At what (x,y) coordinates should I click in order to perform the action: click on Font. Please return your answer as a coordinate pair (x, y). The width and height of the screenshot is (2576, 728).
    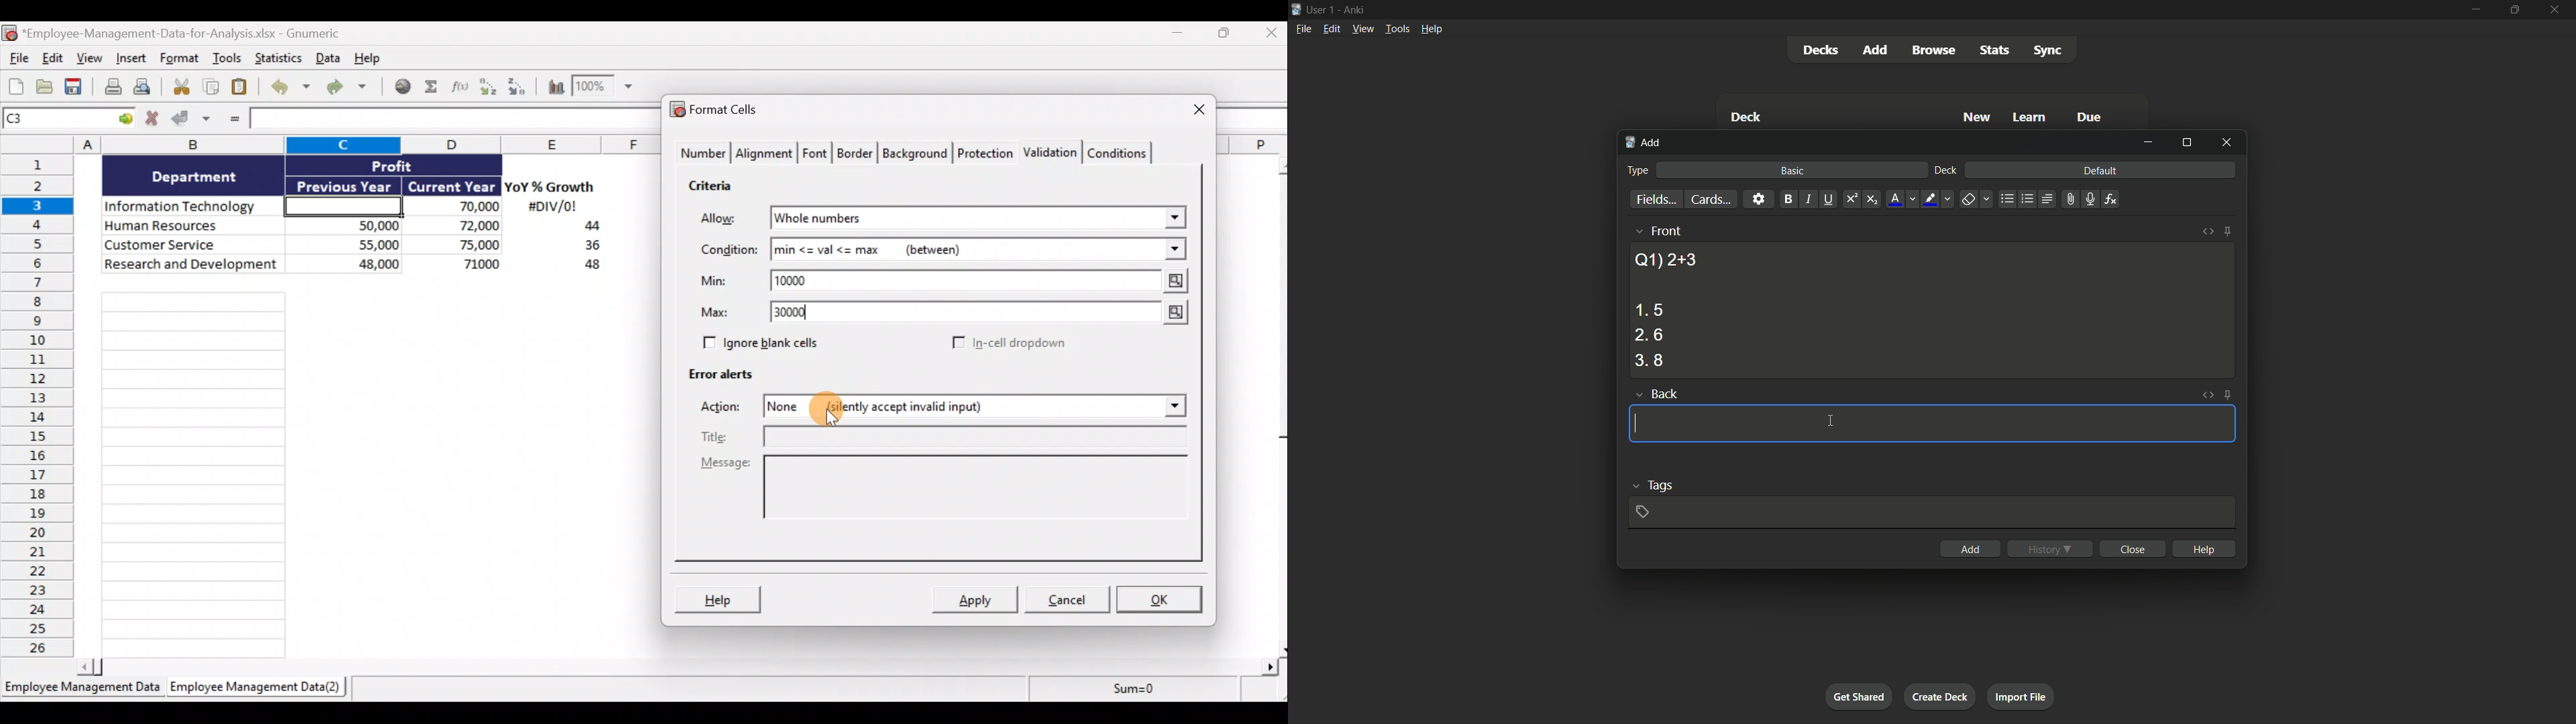
    Looking at the image, I should click on (816, 152).